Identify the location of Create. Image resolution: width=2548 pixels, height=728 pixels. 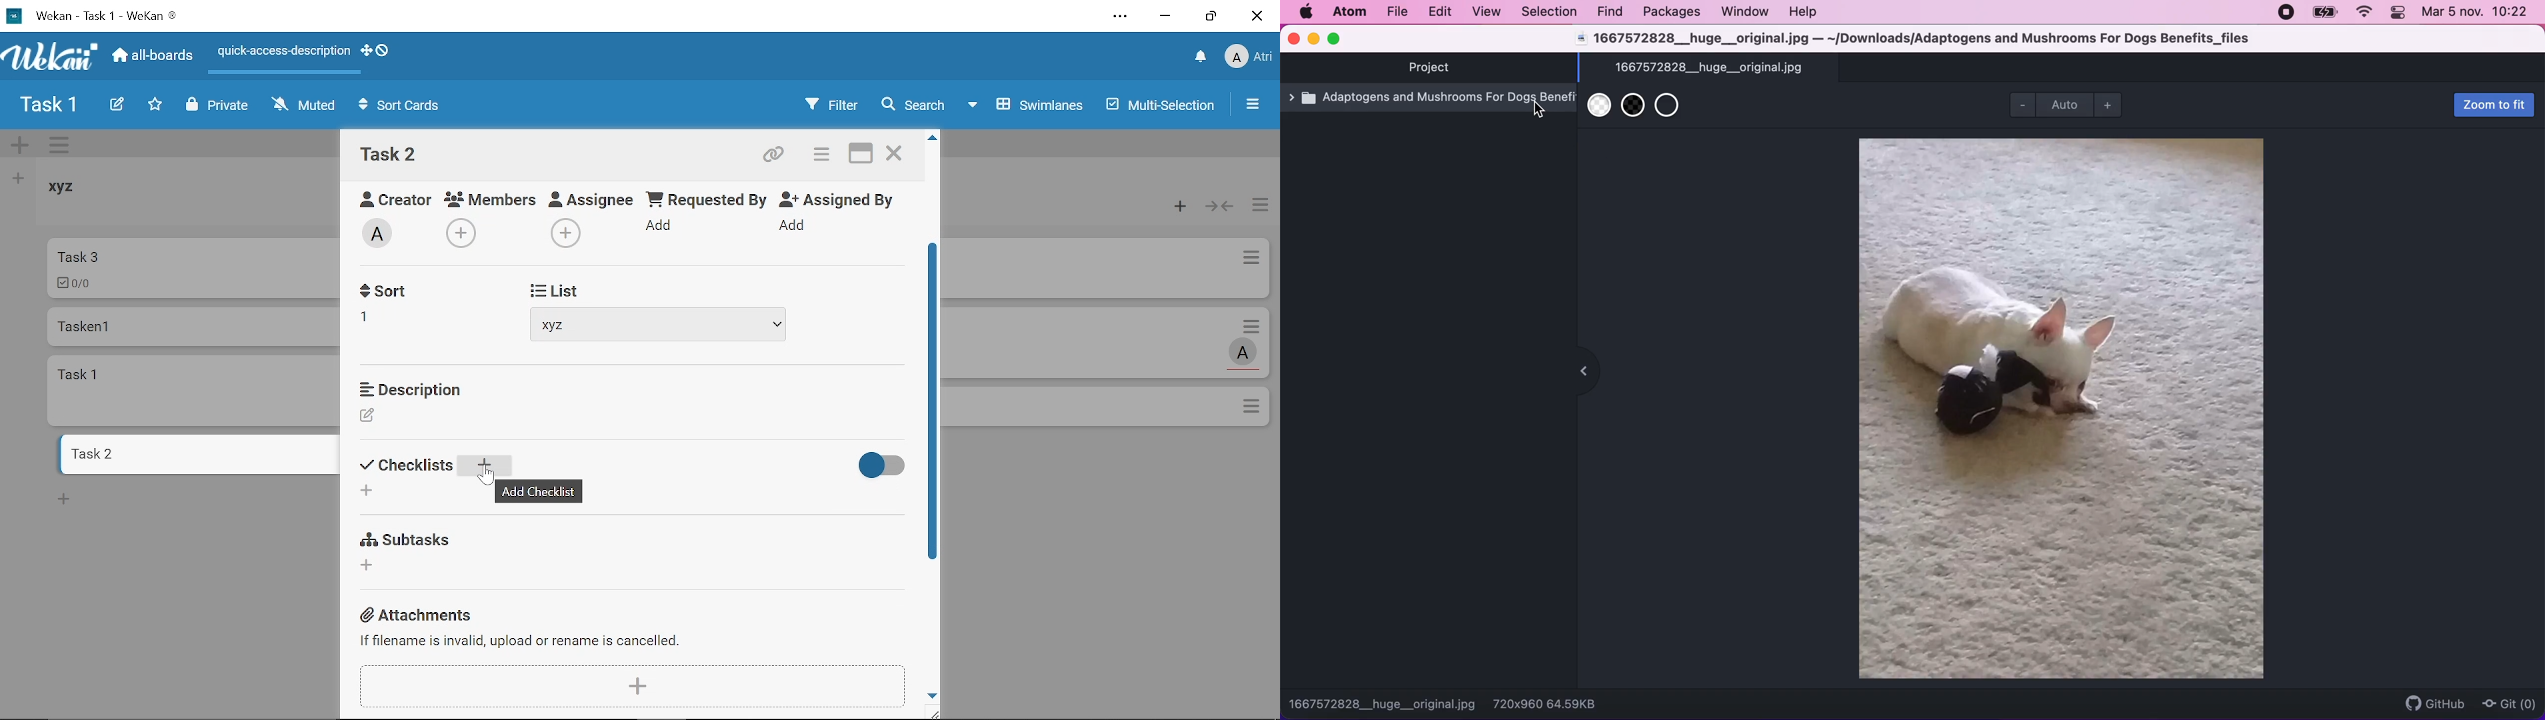
(116, 106).